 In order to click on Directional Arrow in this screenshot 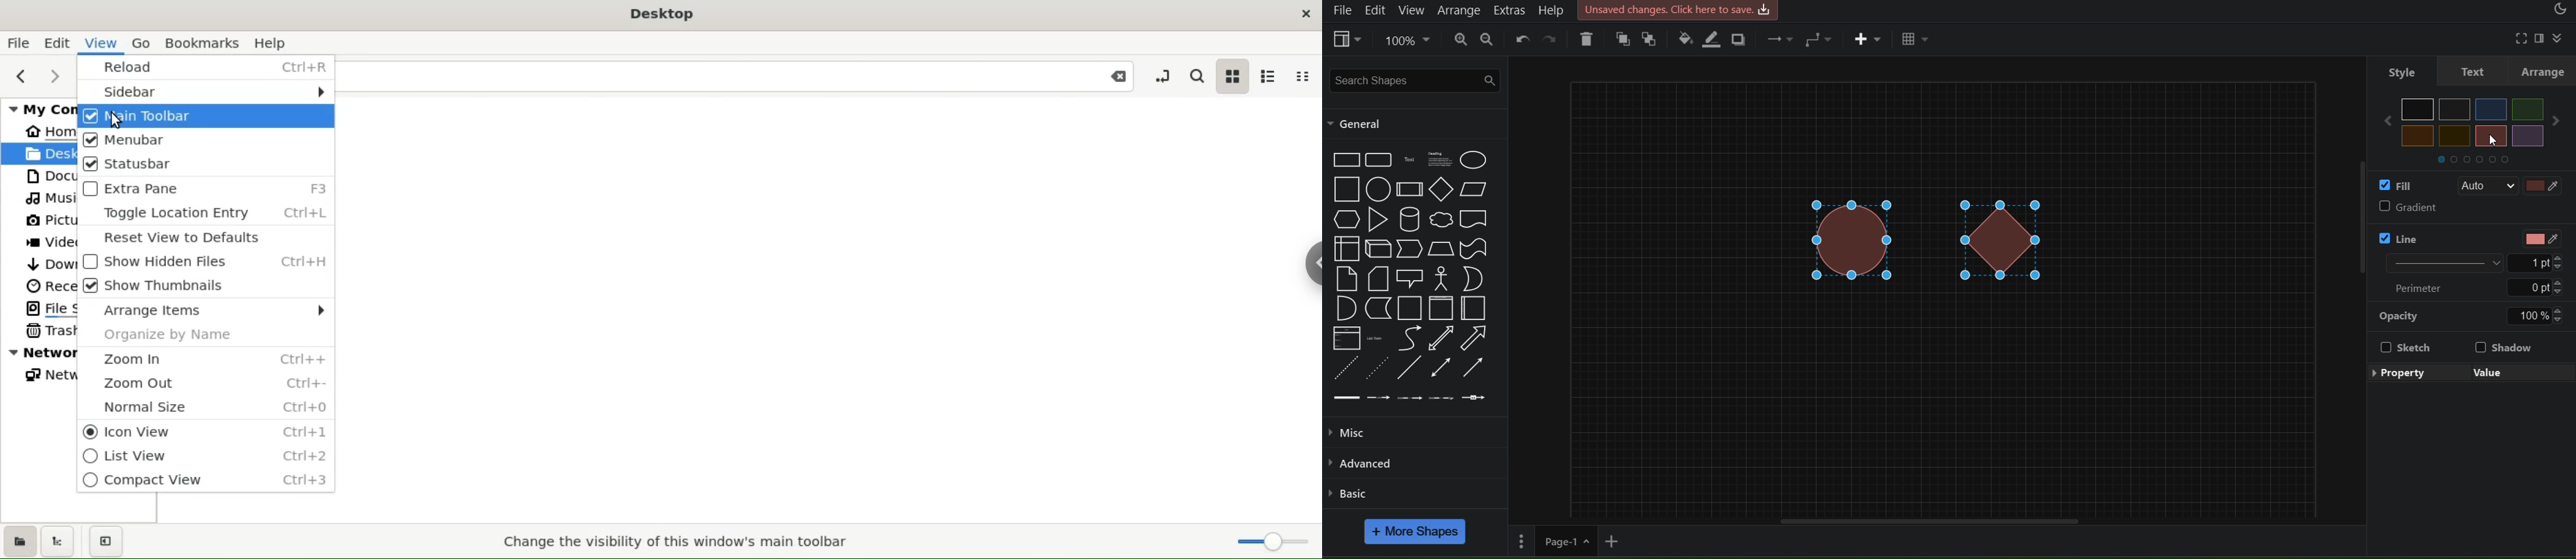, I will do `click(1474, 366)`.